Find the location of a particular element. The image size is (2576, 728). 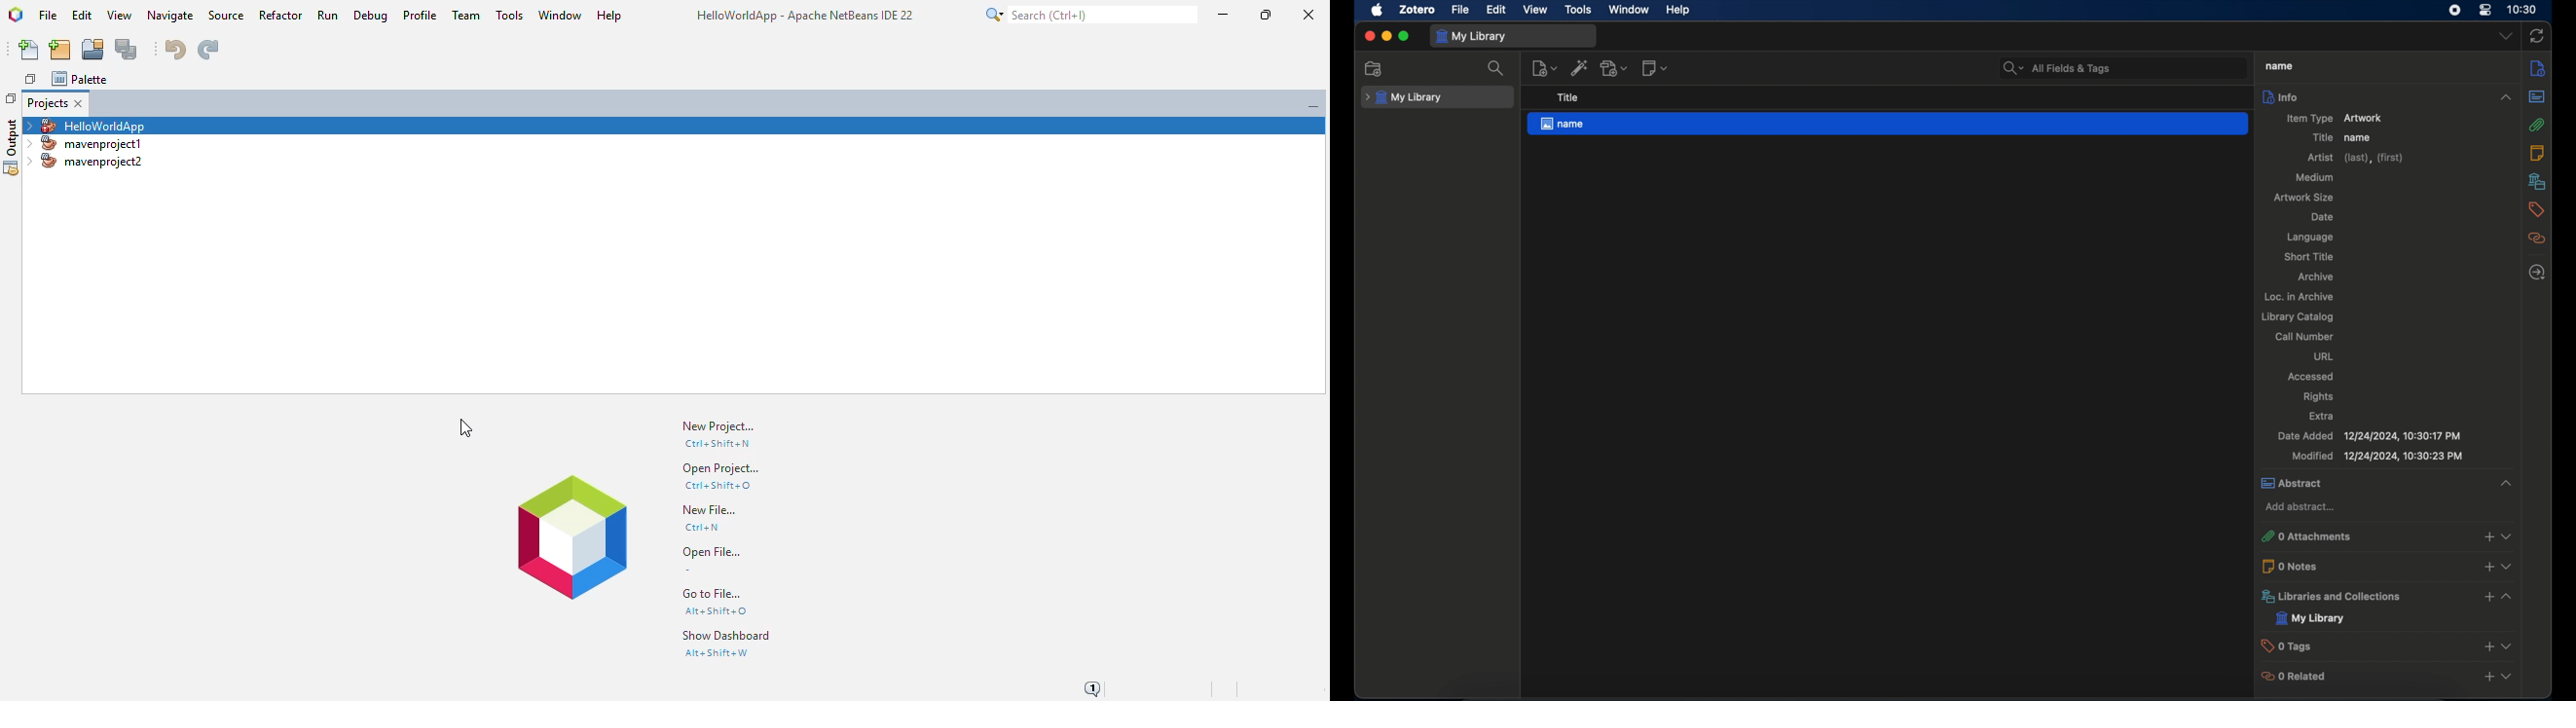

modified is located at coordinates (2377, 457).